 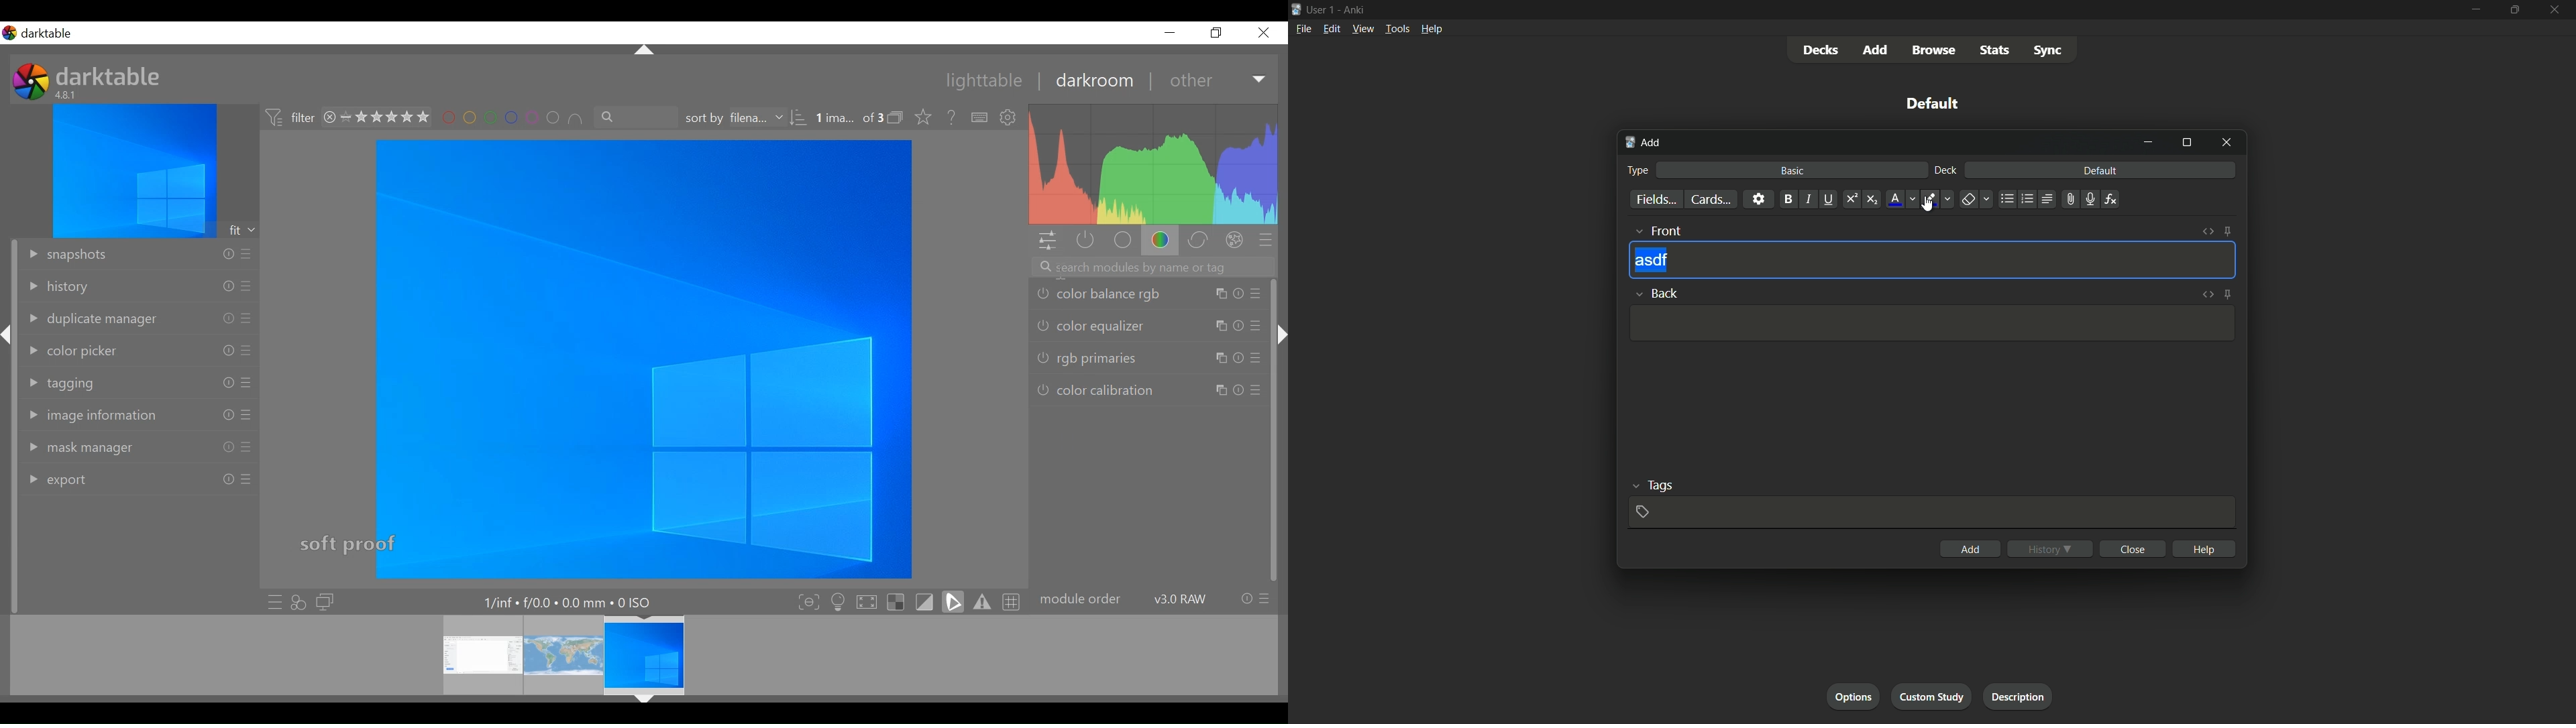 What do you see at coordinates (1930, 697) in the screenshot?
I see `custom study` at bounding box center [1930, 697].